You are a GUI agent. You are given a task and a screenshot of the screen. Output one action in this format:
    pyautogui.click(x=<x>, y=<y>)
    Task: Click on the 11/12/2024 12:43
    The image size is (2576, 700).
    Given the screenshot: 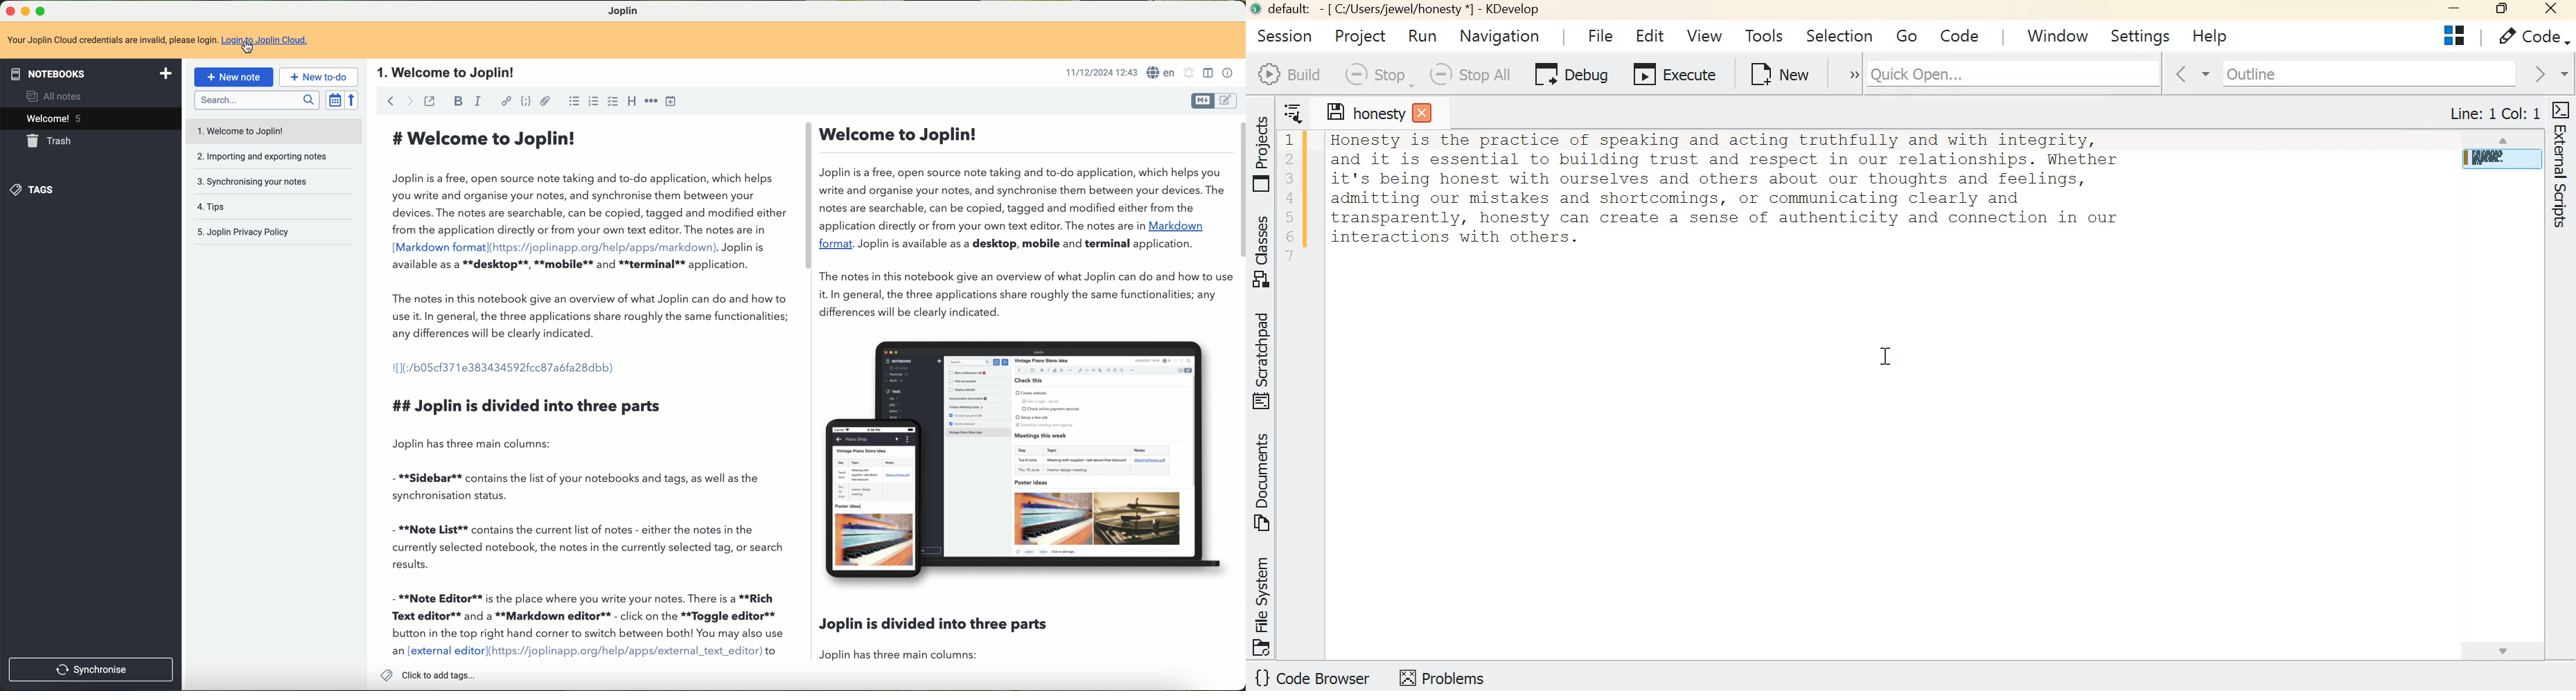 What is the action you would take?
    pyautogui.click(x=1102, y=73)
    